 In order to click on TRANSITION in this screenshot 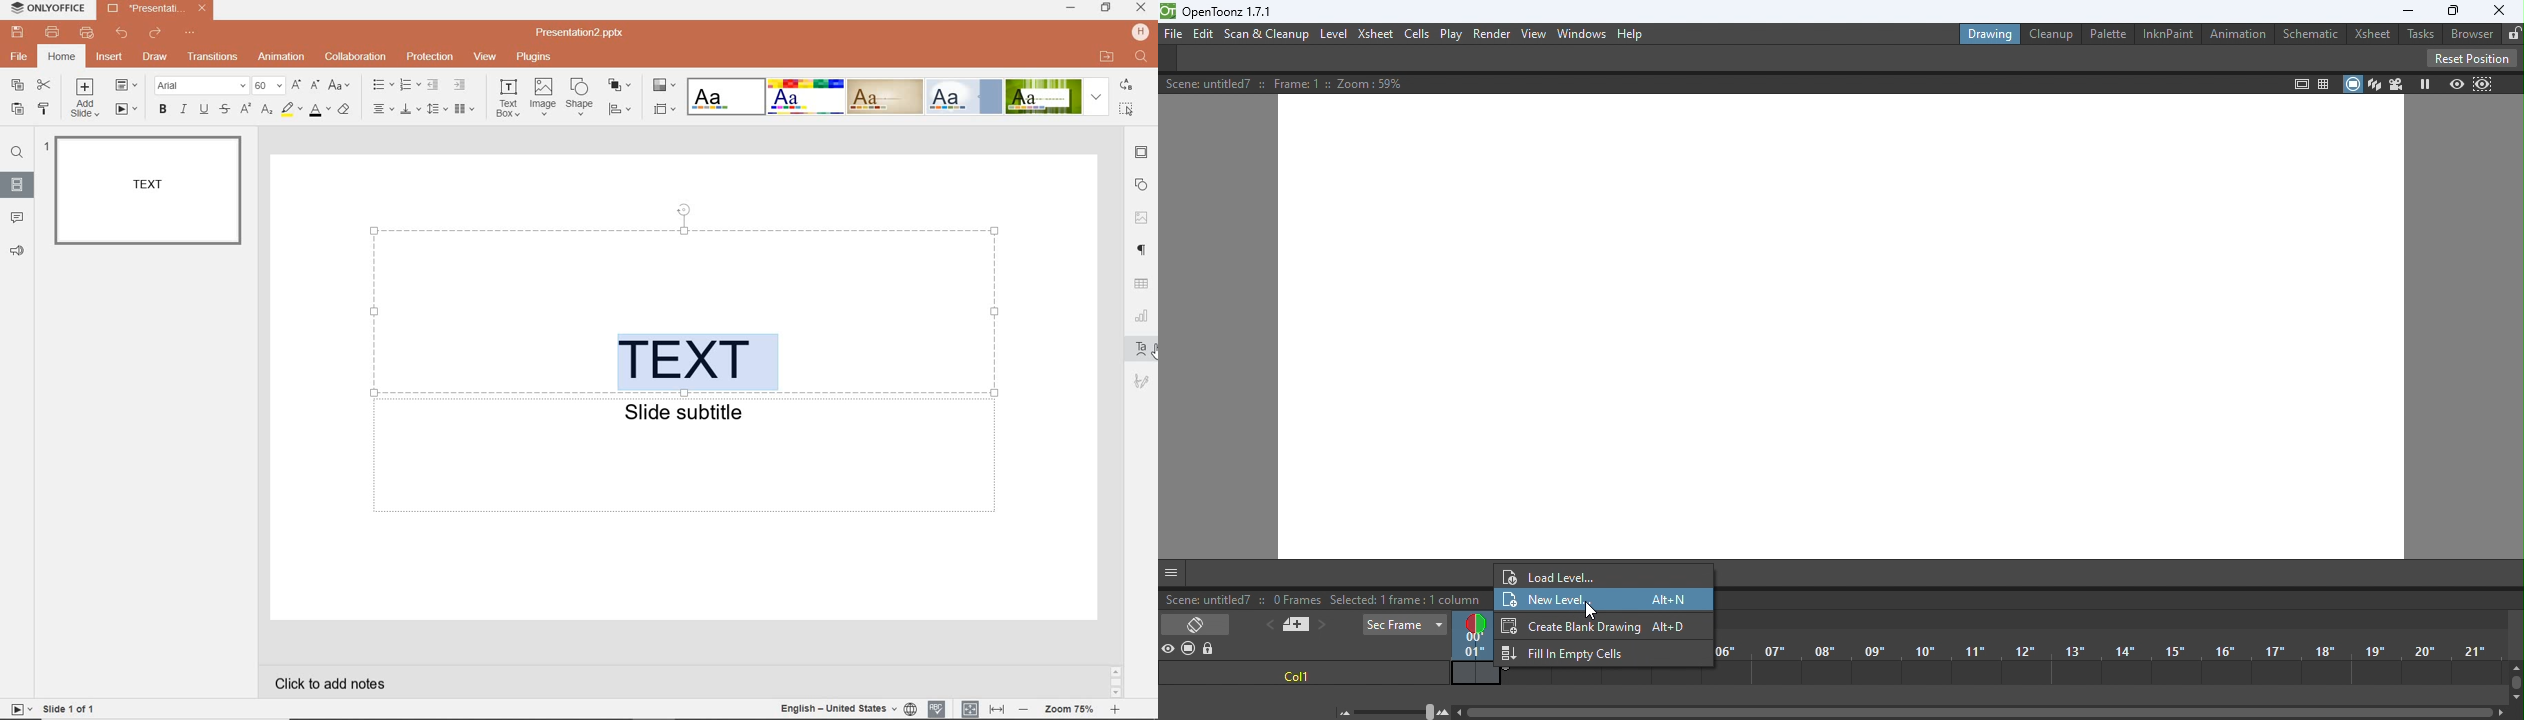, I will do `click(214, 57)`.